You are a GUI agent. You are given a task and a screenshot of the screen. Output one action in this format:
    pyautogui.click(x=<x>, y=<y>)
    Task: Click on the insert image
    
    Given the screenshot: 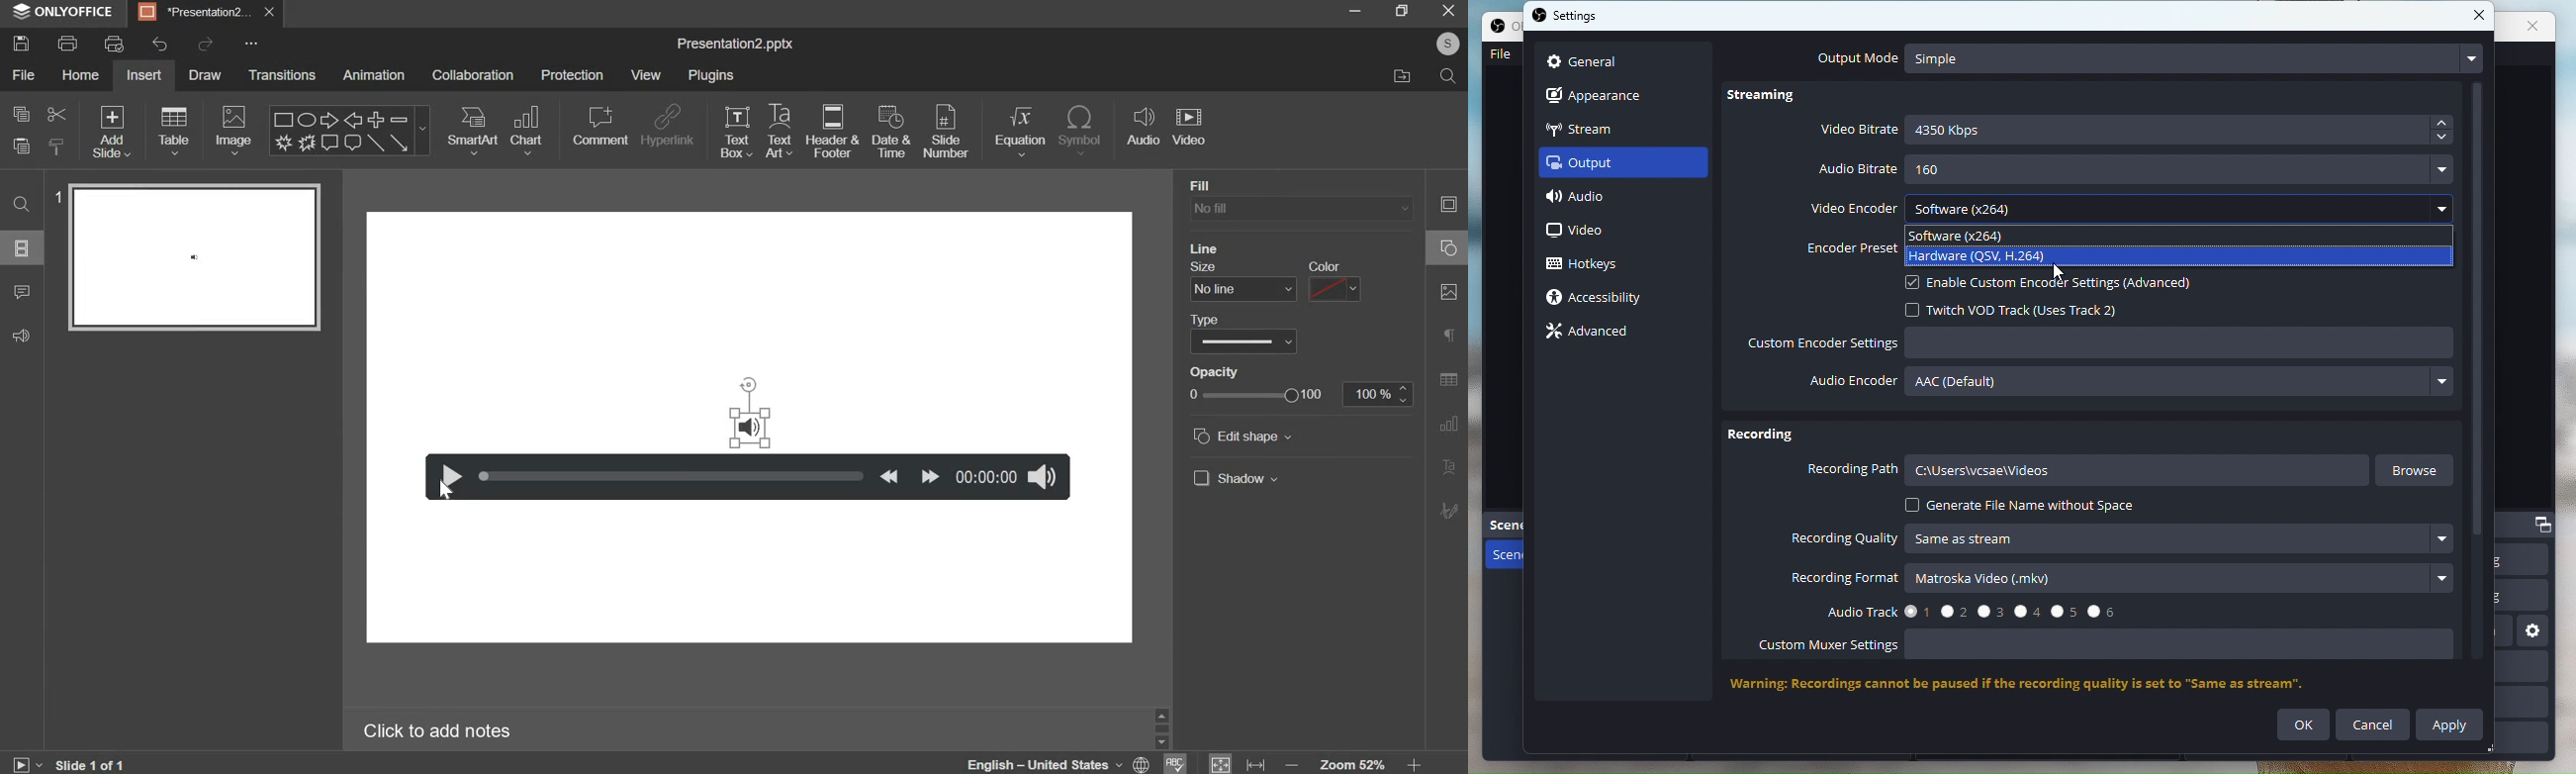 What is the action you would take?
    pyautogui.click(x=235, y=131)
    